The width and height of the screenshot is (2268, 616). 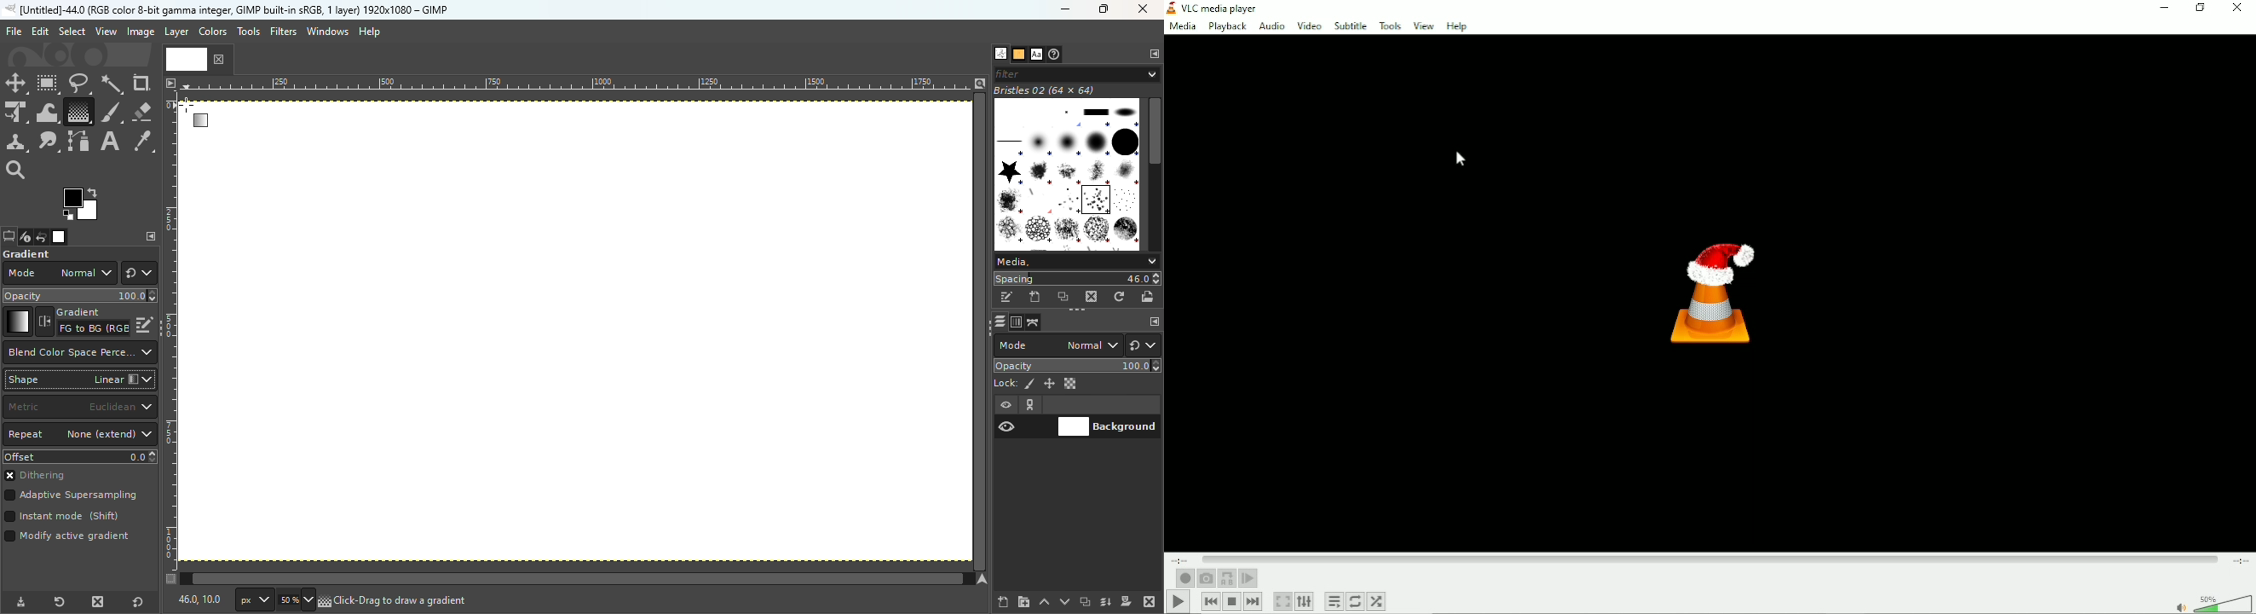 What do you see at coordinates (61, 518) in the screenshot?
I see `Instant mode` at bounding box center [61, 518].